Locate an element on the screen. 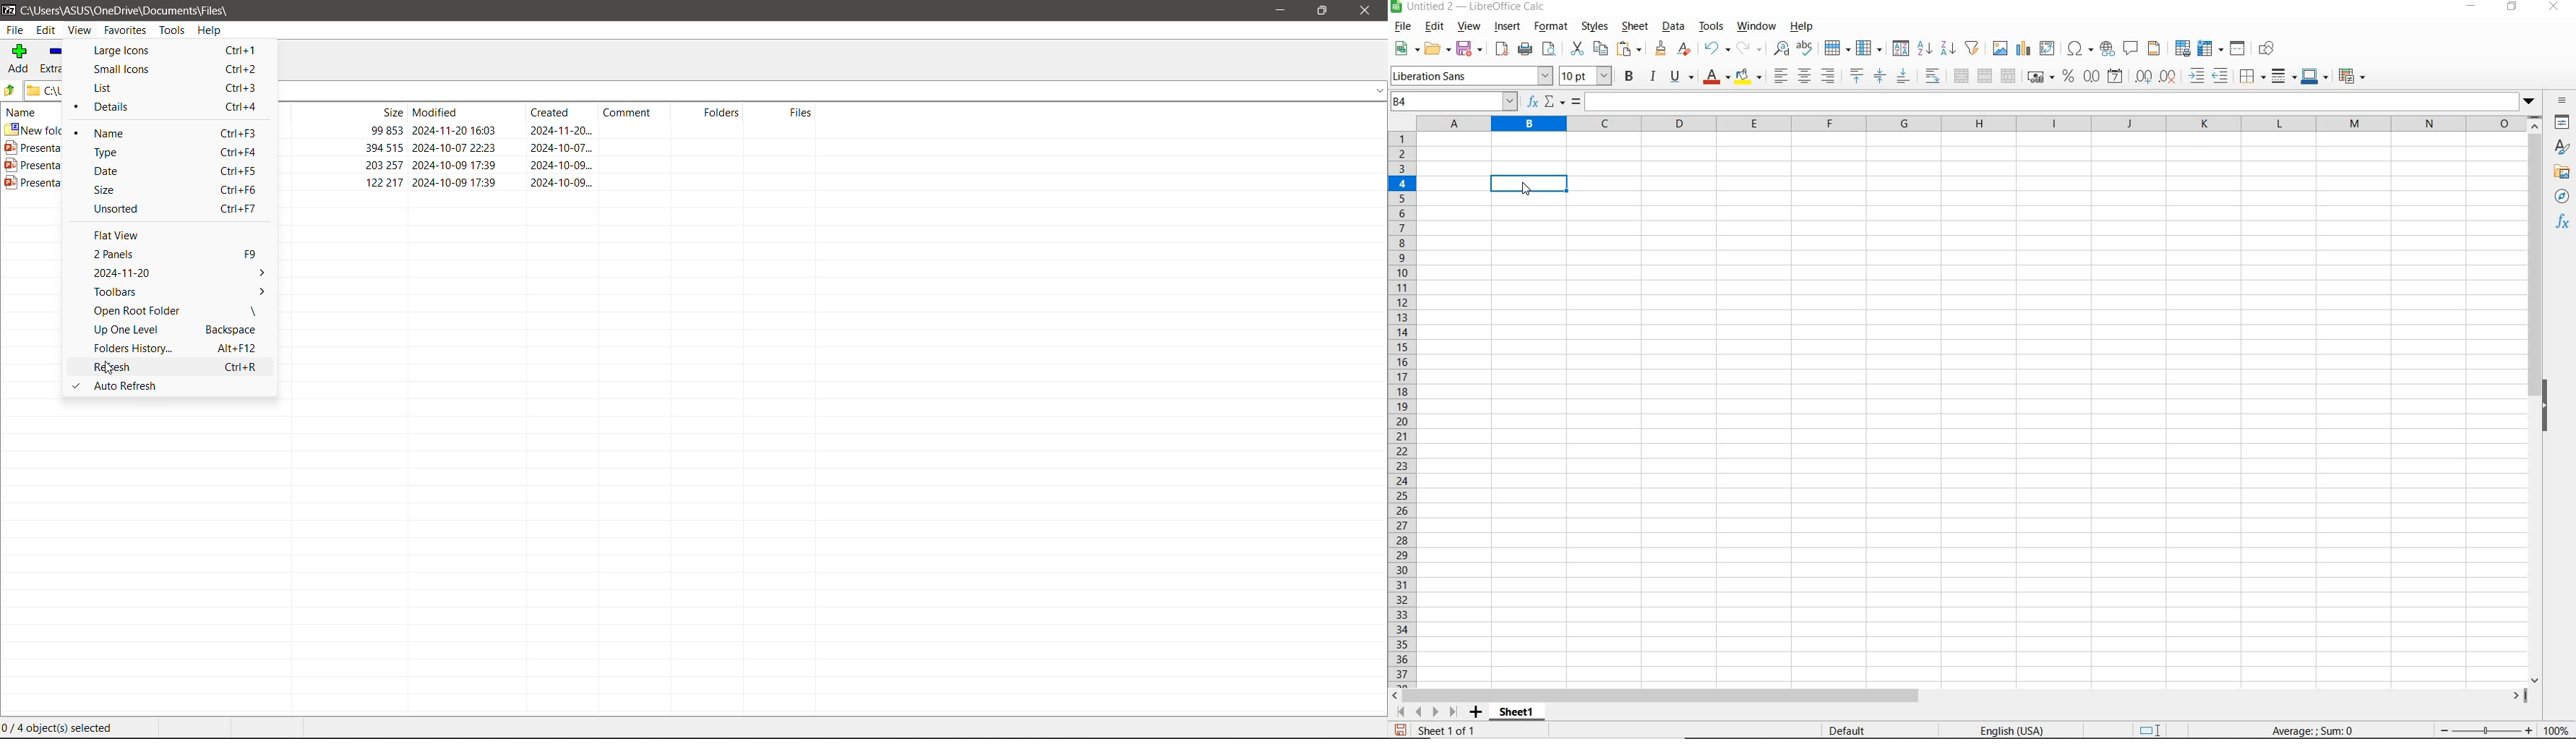  show draw functions is located at coordinates (2269, 50).